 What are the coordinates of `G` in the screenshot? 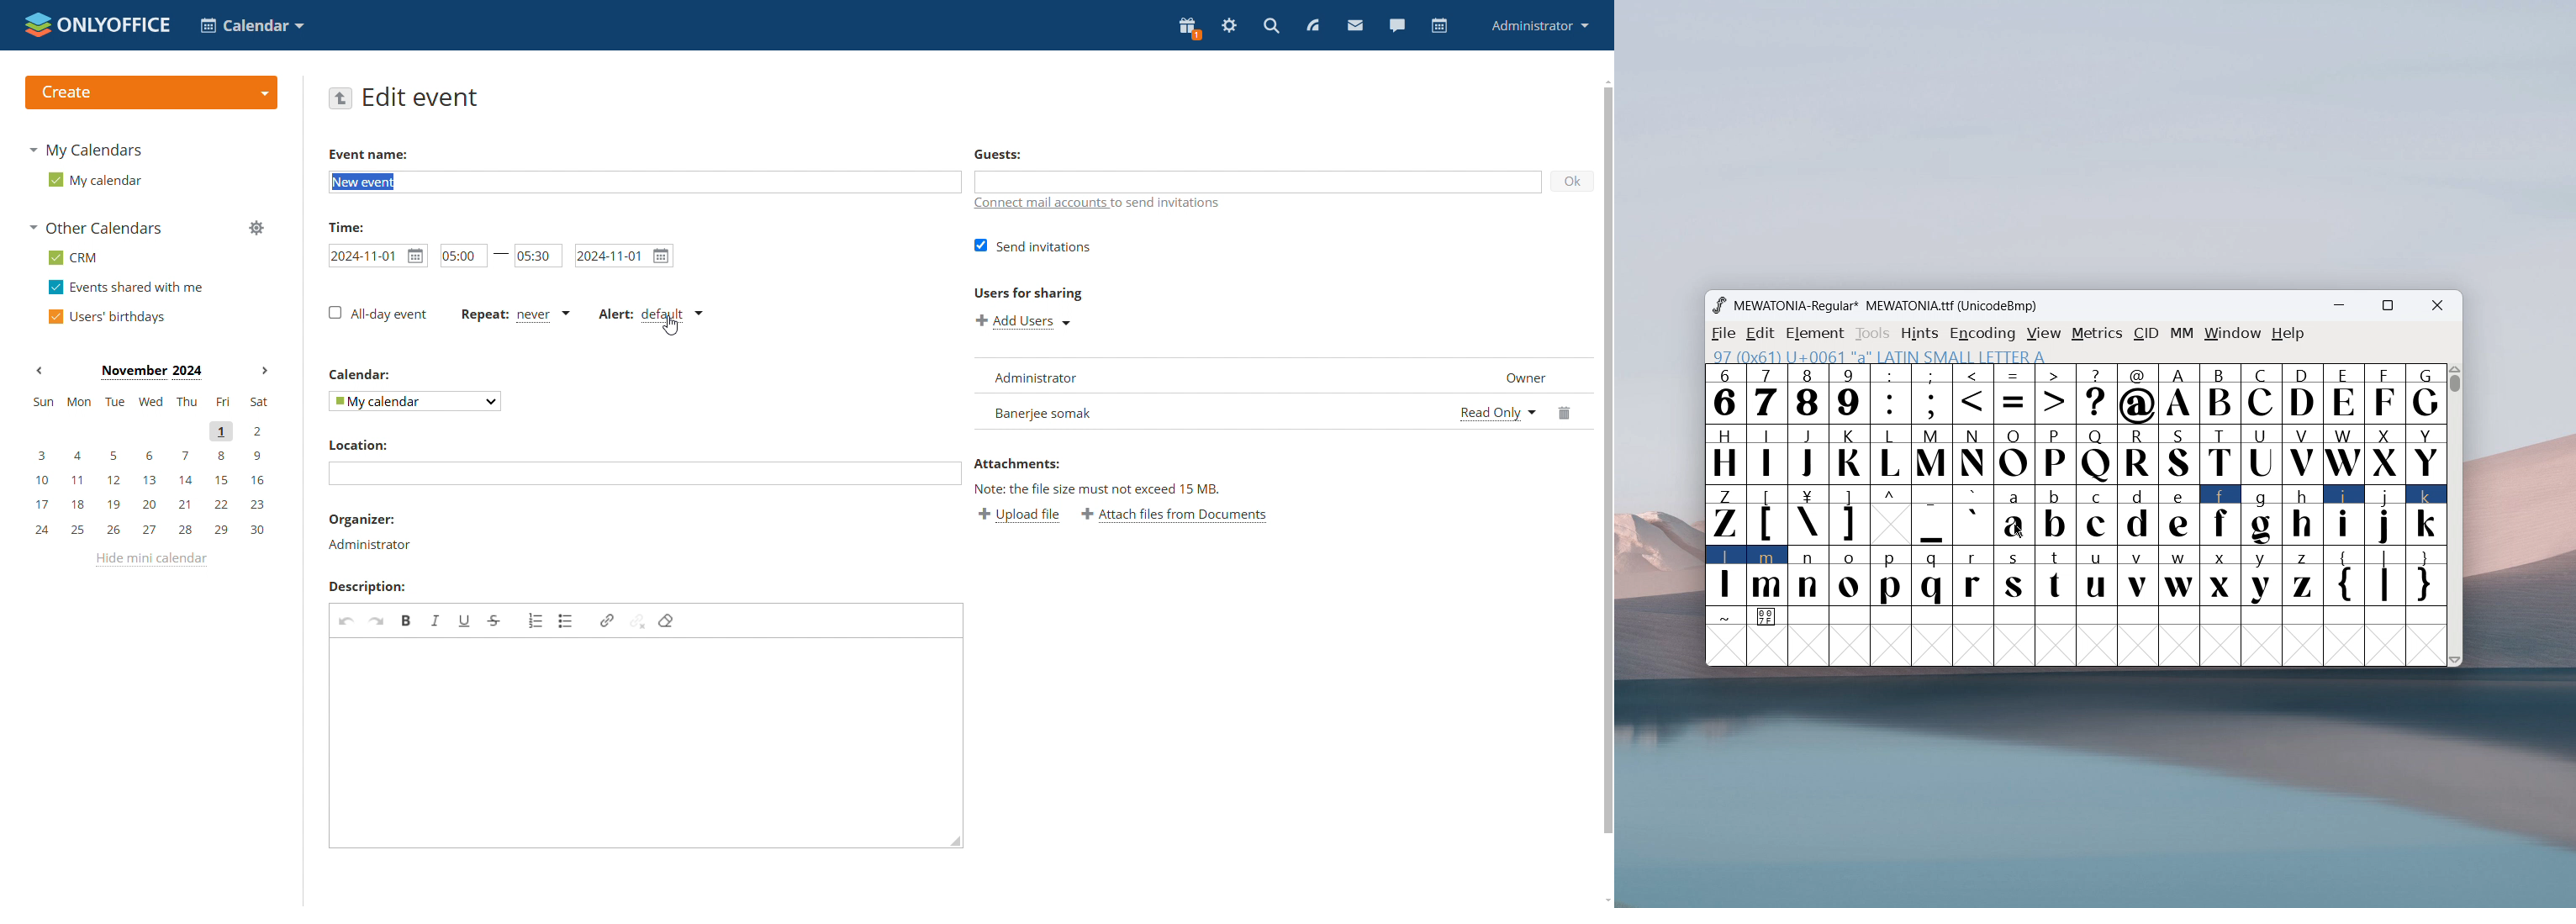 It's located at (2426, 393).